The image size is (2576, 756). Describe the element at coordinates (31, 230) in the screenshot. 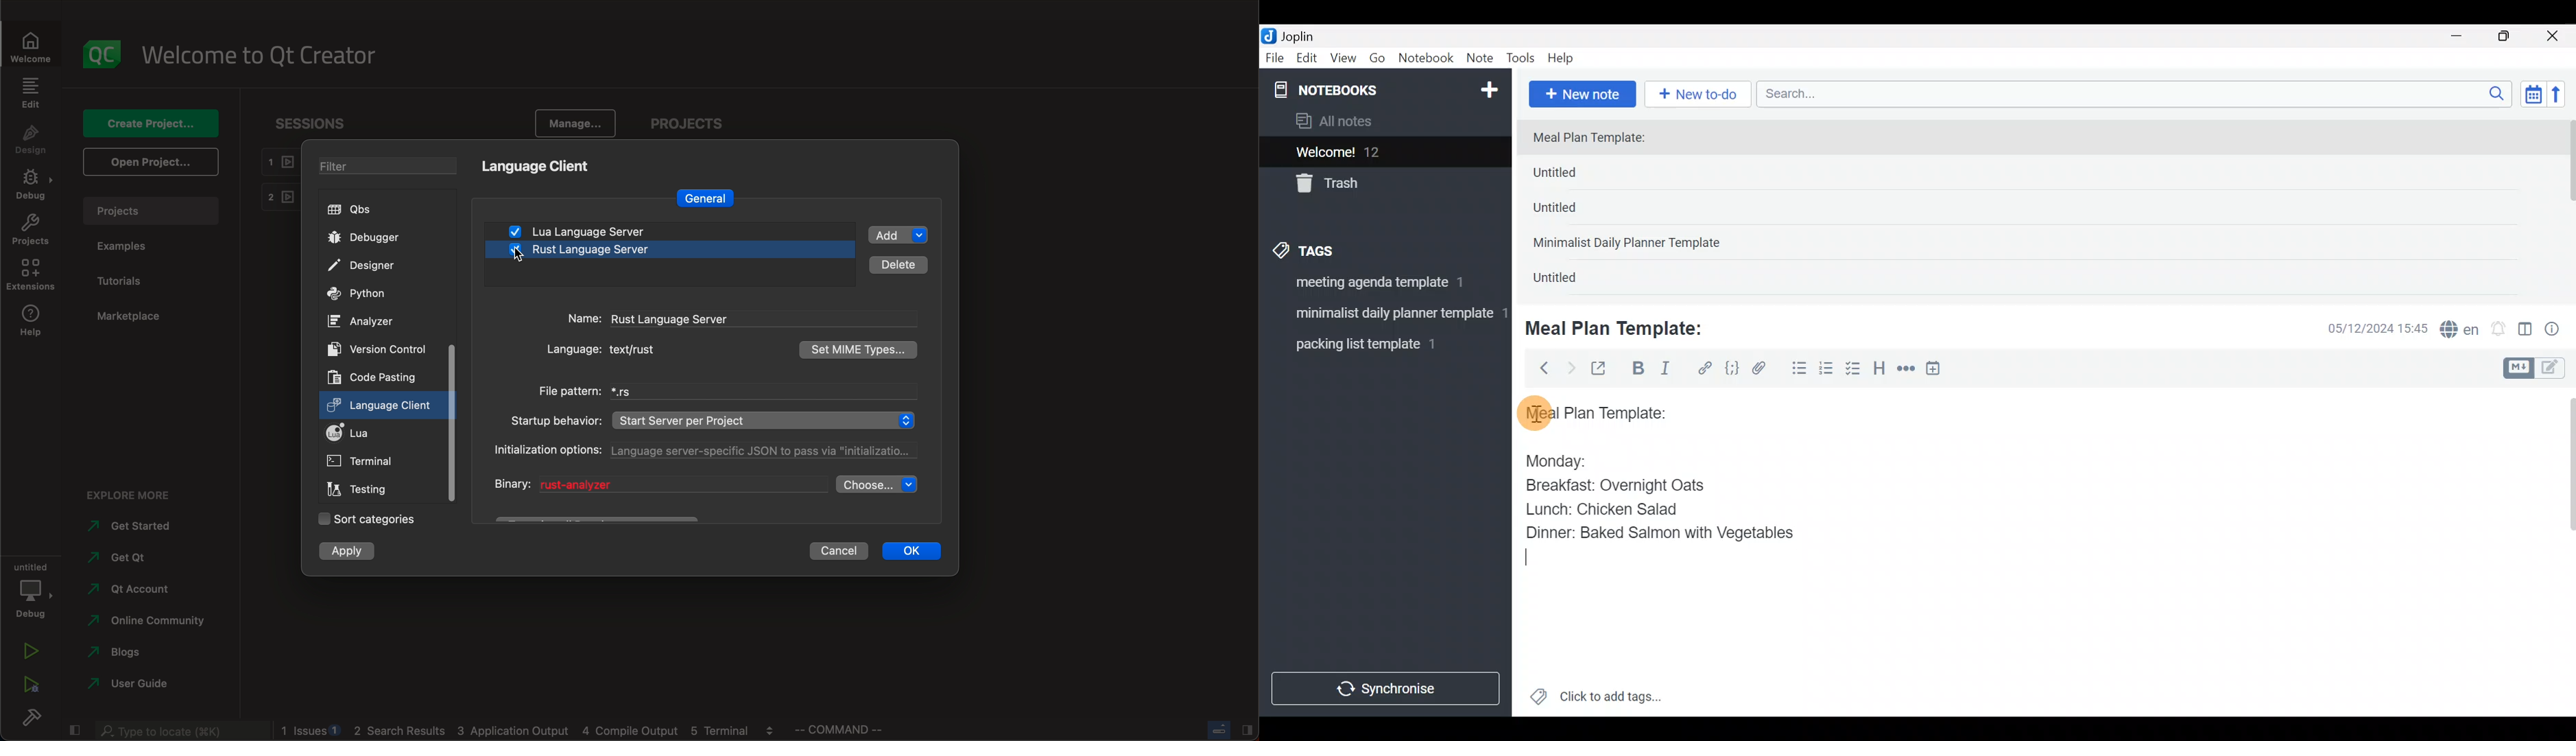

I see `projects` at that location.